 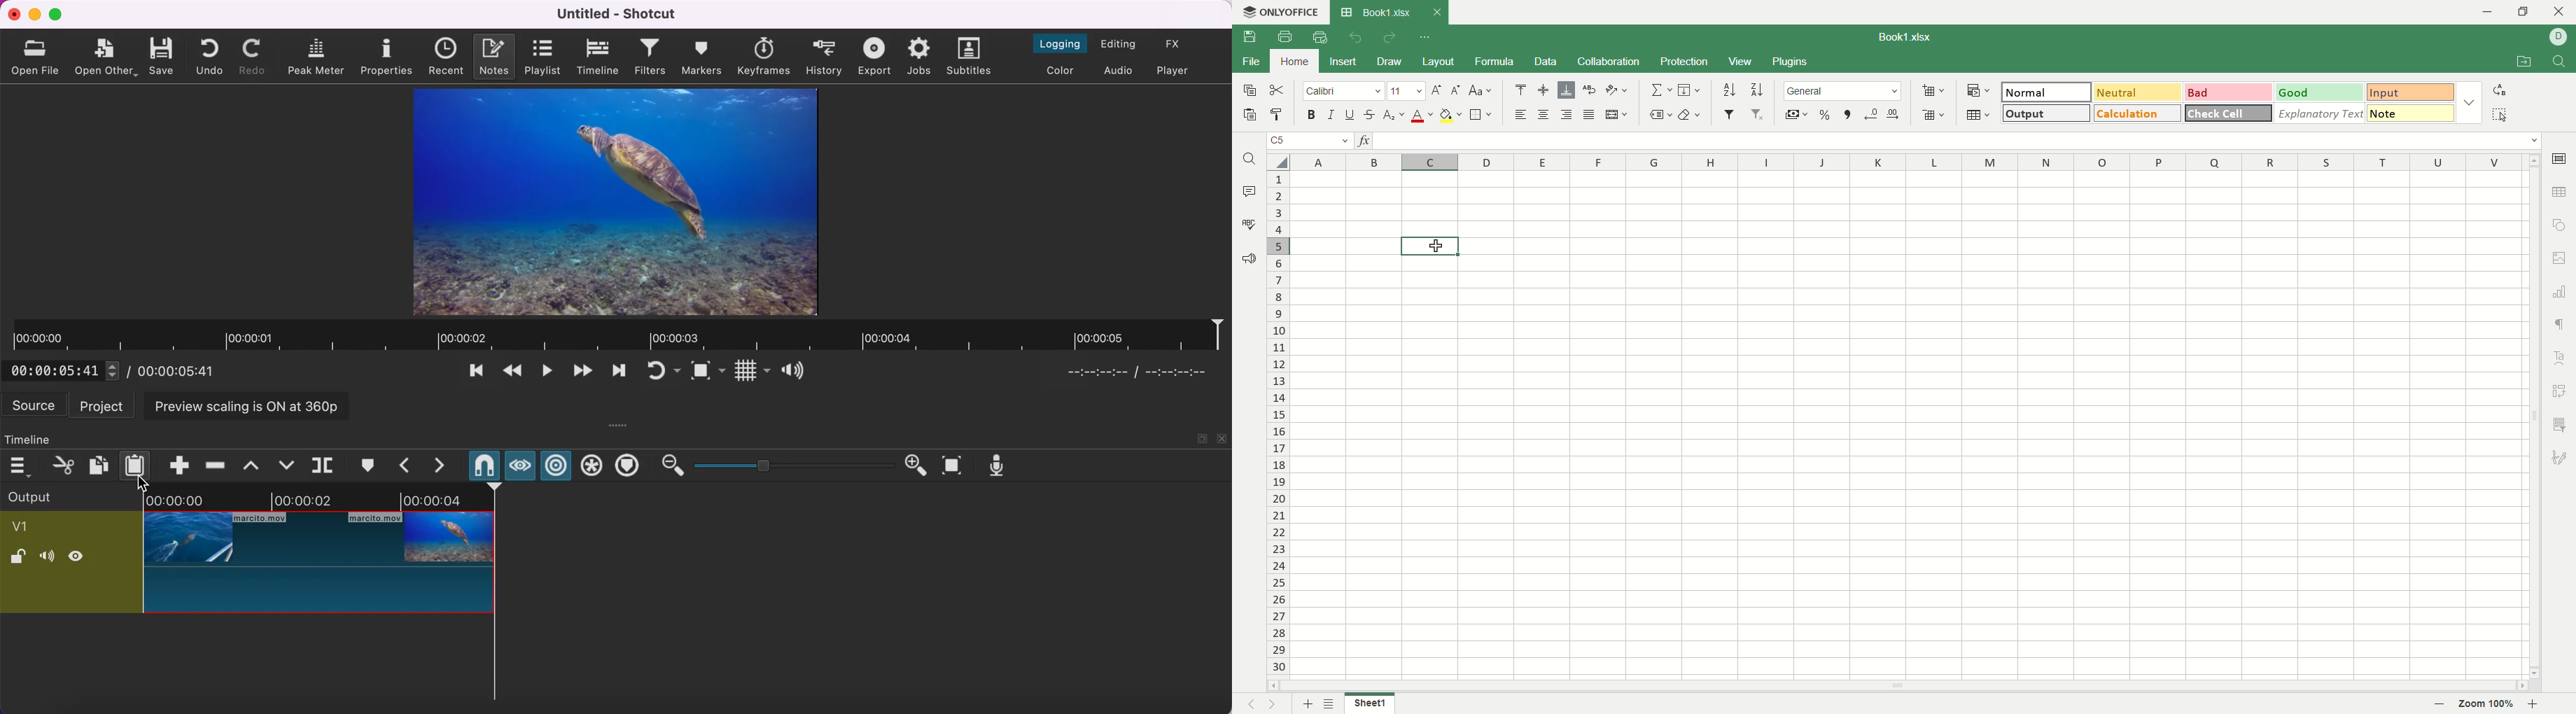 What do you see at coordinates (1178, 72) in the screenshot?
I see `switch to player only layout` at bounding box center [1178, 72].